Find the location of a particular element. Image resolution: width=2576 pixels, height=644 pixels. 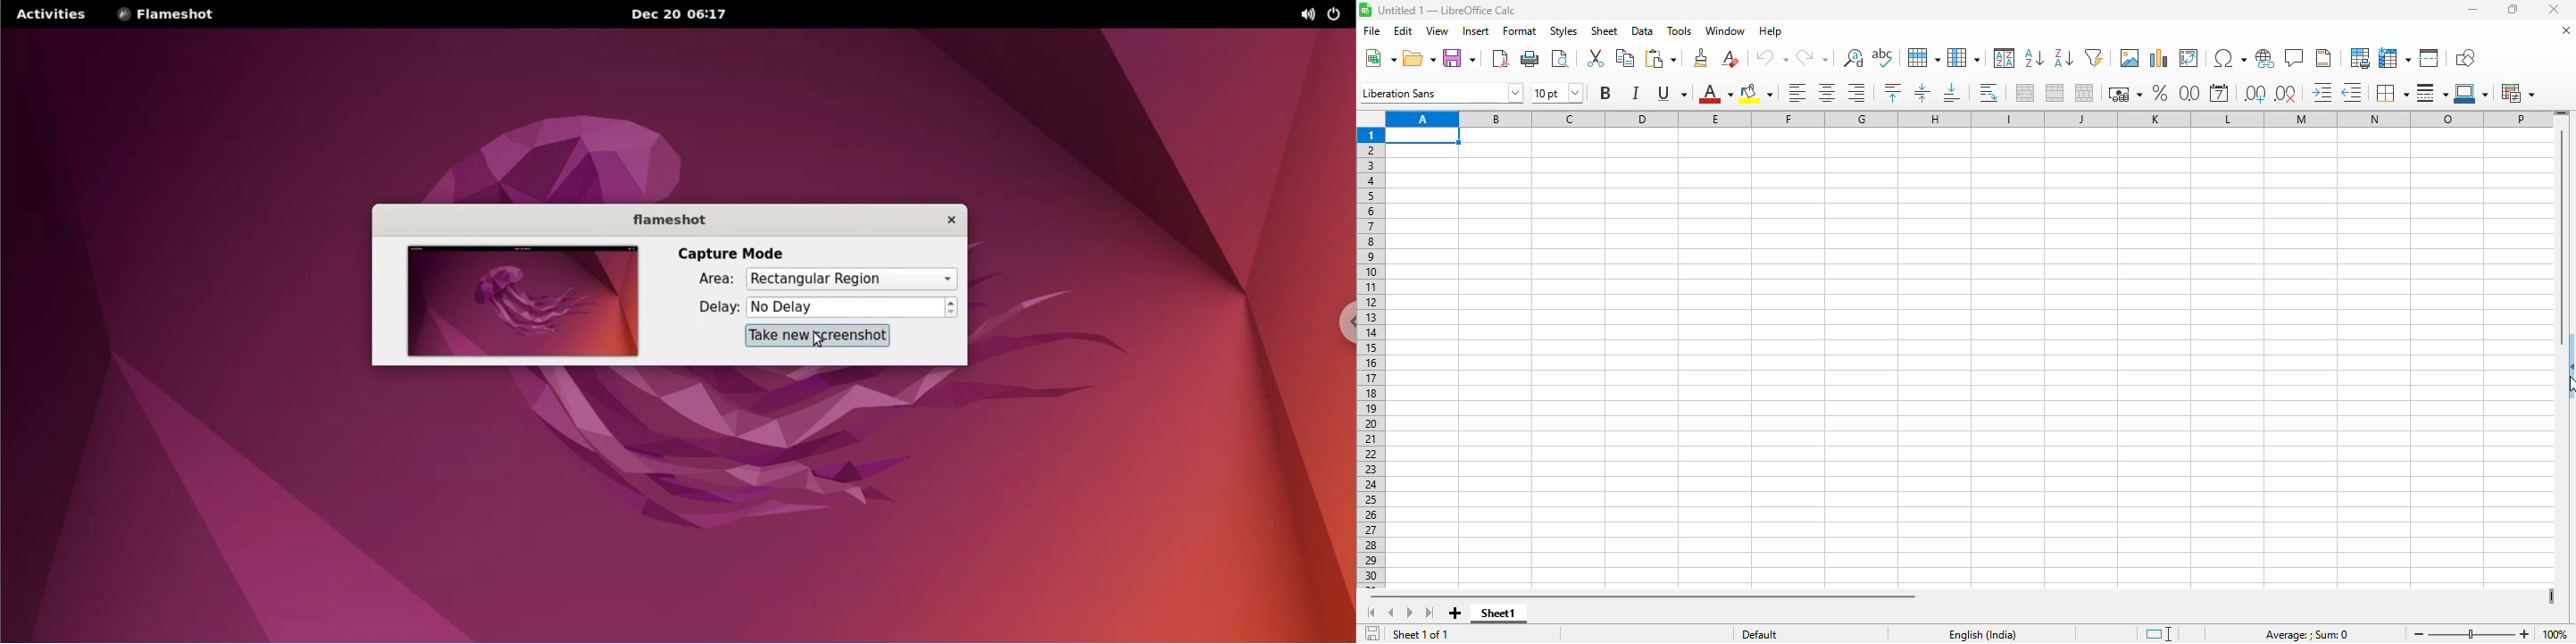

new is located at coordinates (1379, 58).